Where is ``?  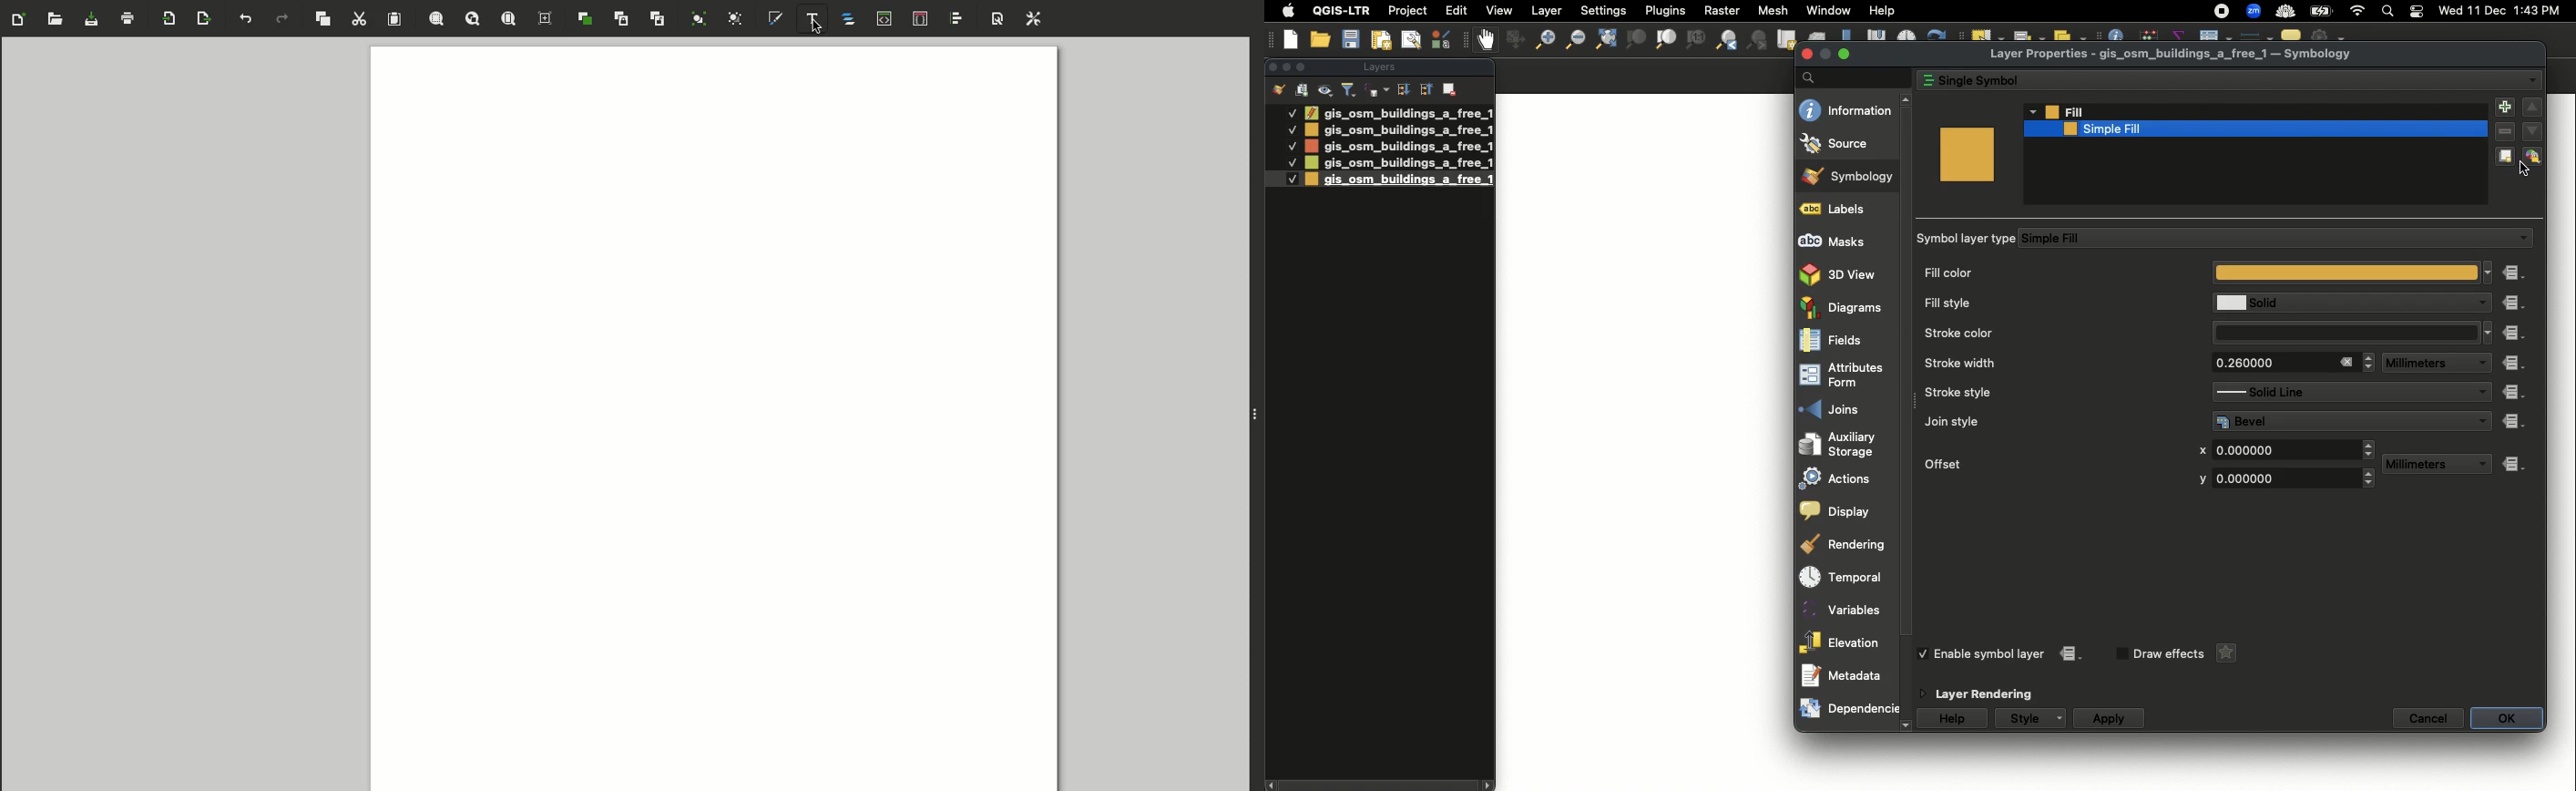  is located at coordinates (2514, 333).